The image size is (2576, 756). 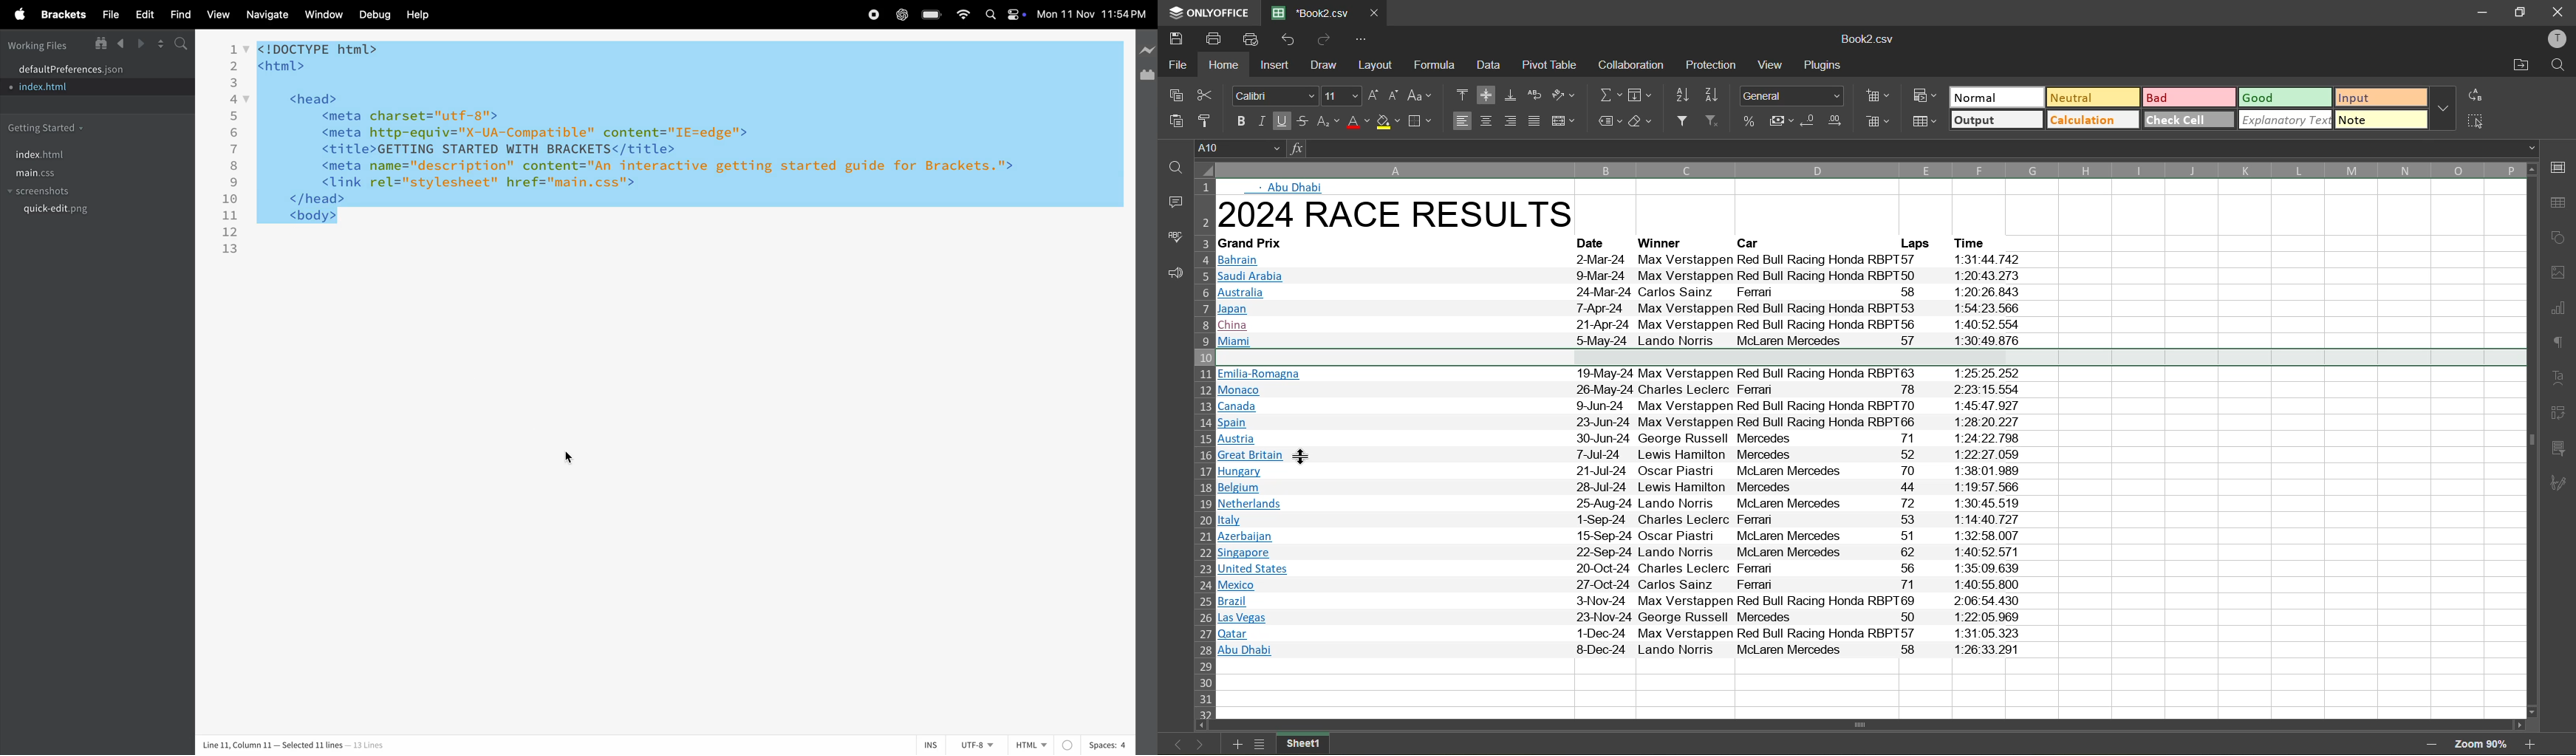 I want to click on Great Britain 7-Jul-24 | ewis Hamilton Mercedes 52 1-22-27 059, so click(x=1620, y=456).